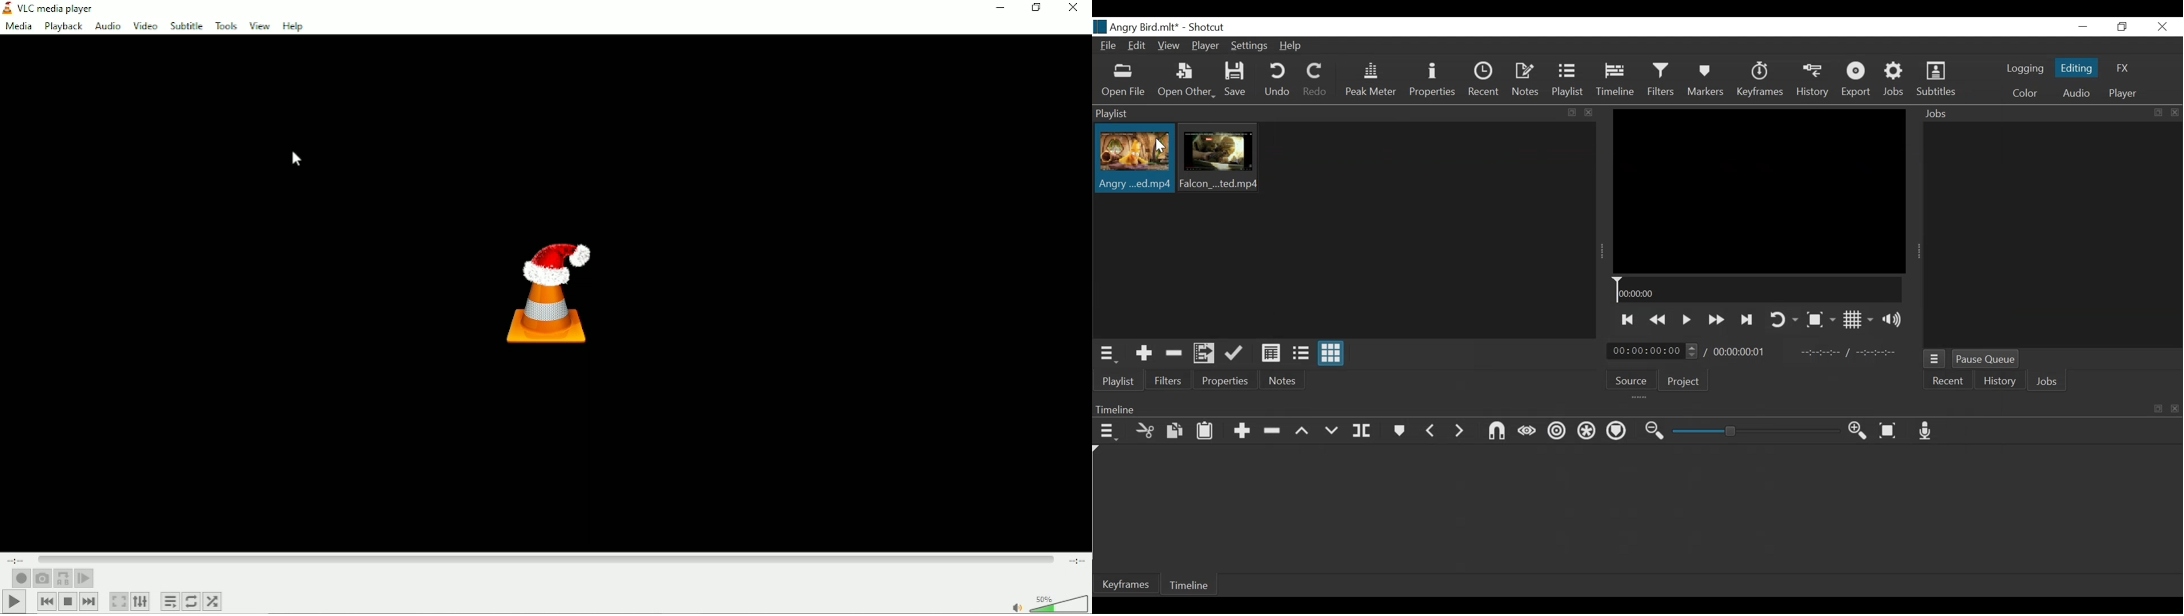 The height and width of the screenshot is (616, 2184). Describe the element at coordinates (1135, 27) in the screenshot. I see `File Name` at that location.